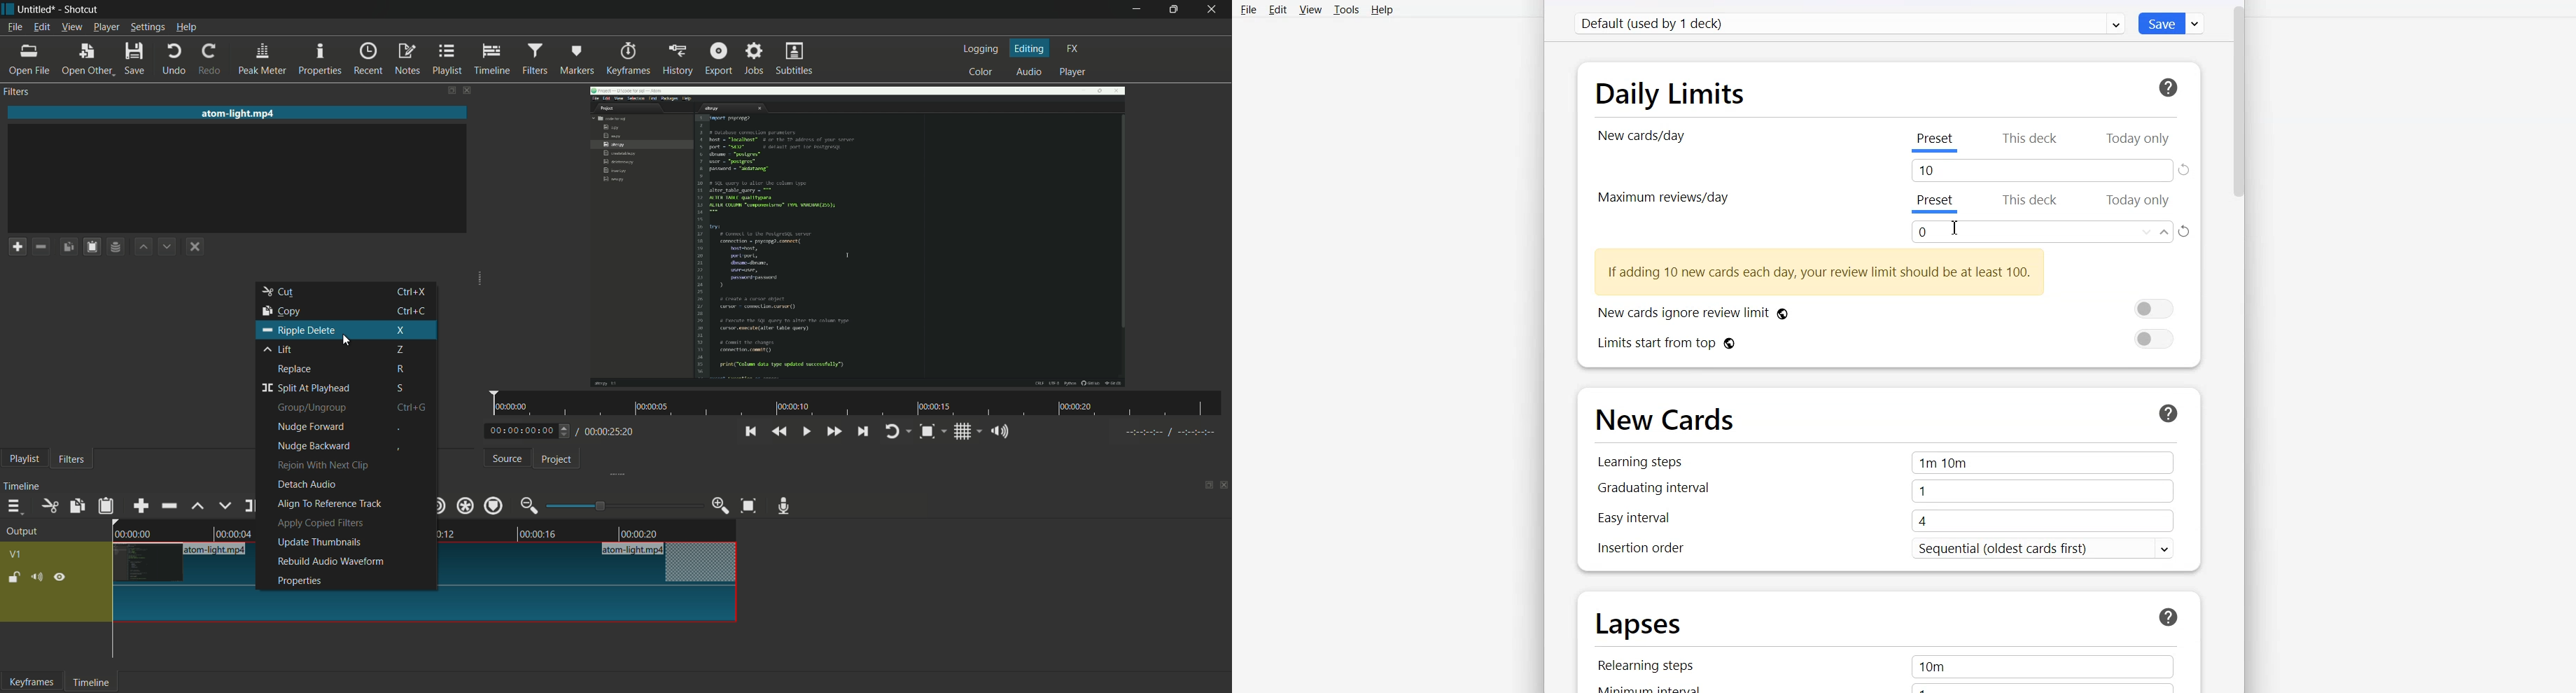 Image resolution: width=2576 pixels, height=700 pixels. Describe the element at coordinates (133, 57) in the screenshot. I see `save` at that location.